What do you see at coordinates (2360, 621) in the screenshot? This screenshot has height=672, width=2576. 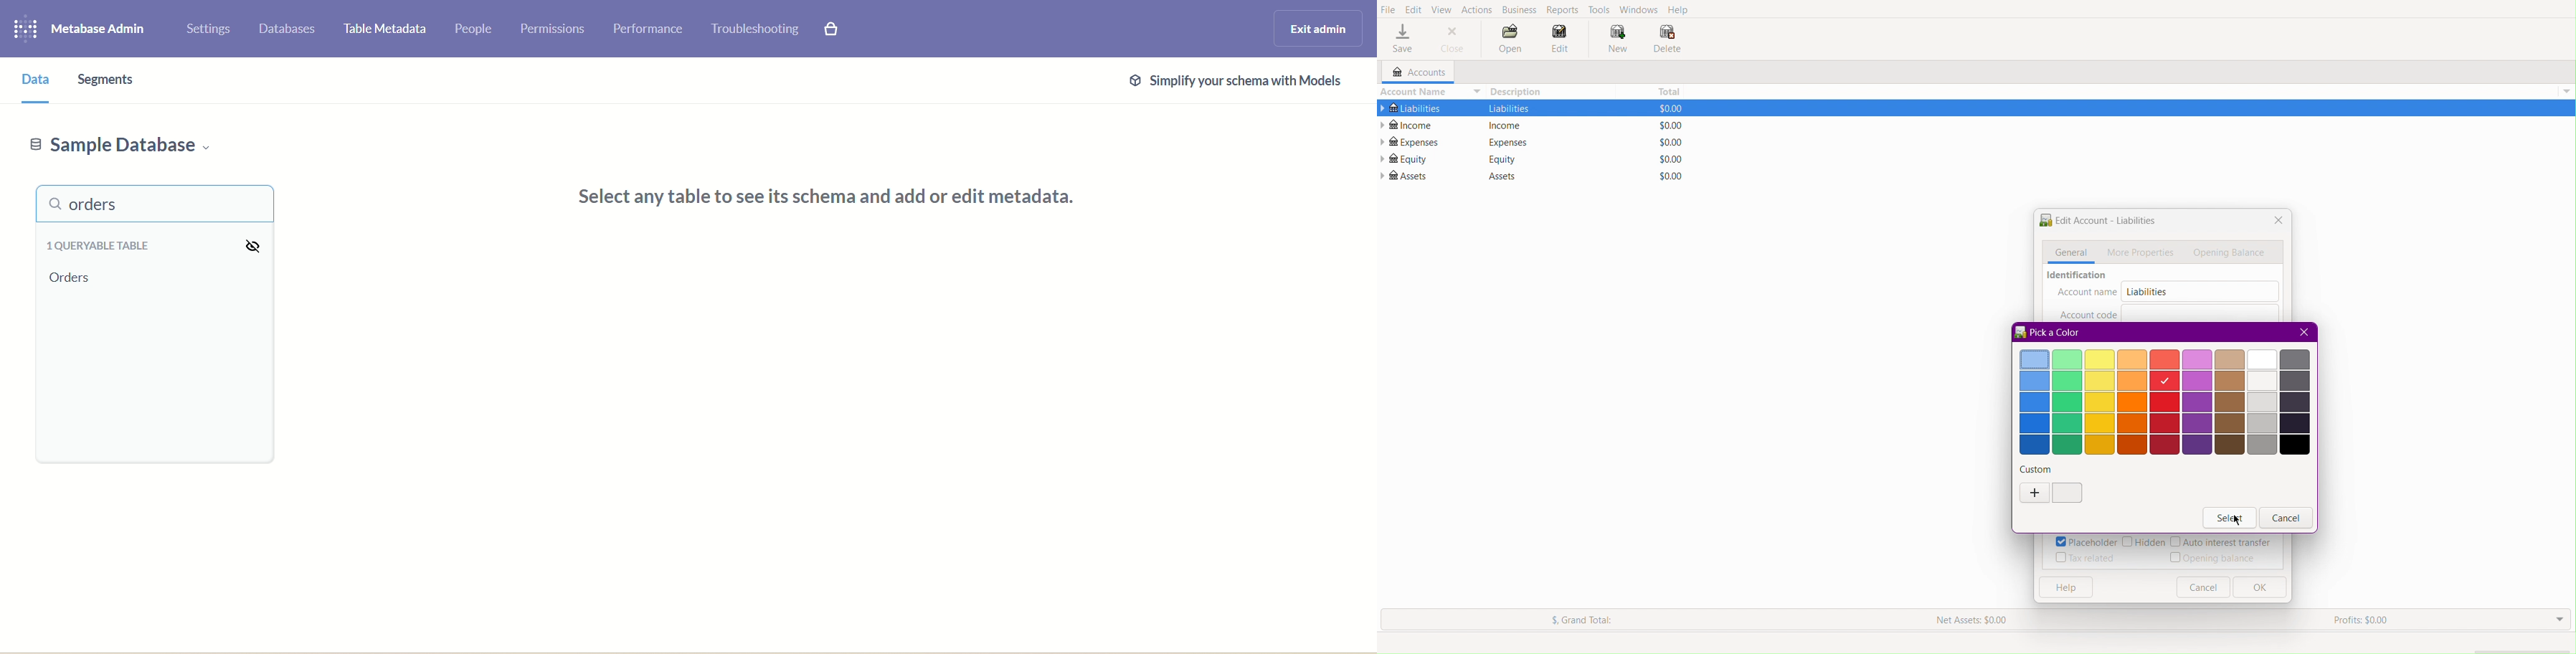 I see `Profits` at bounding box center [2360, 621].